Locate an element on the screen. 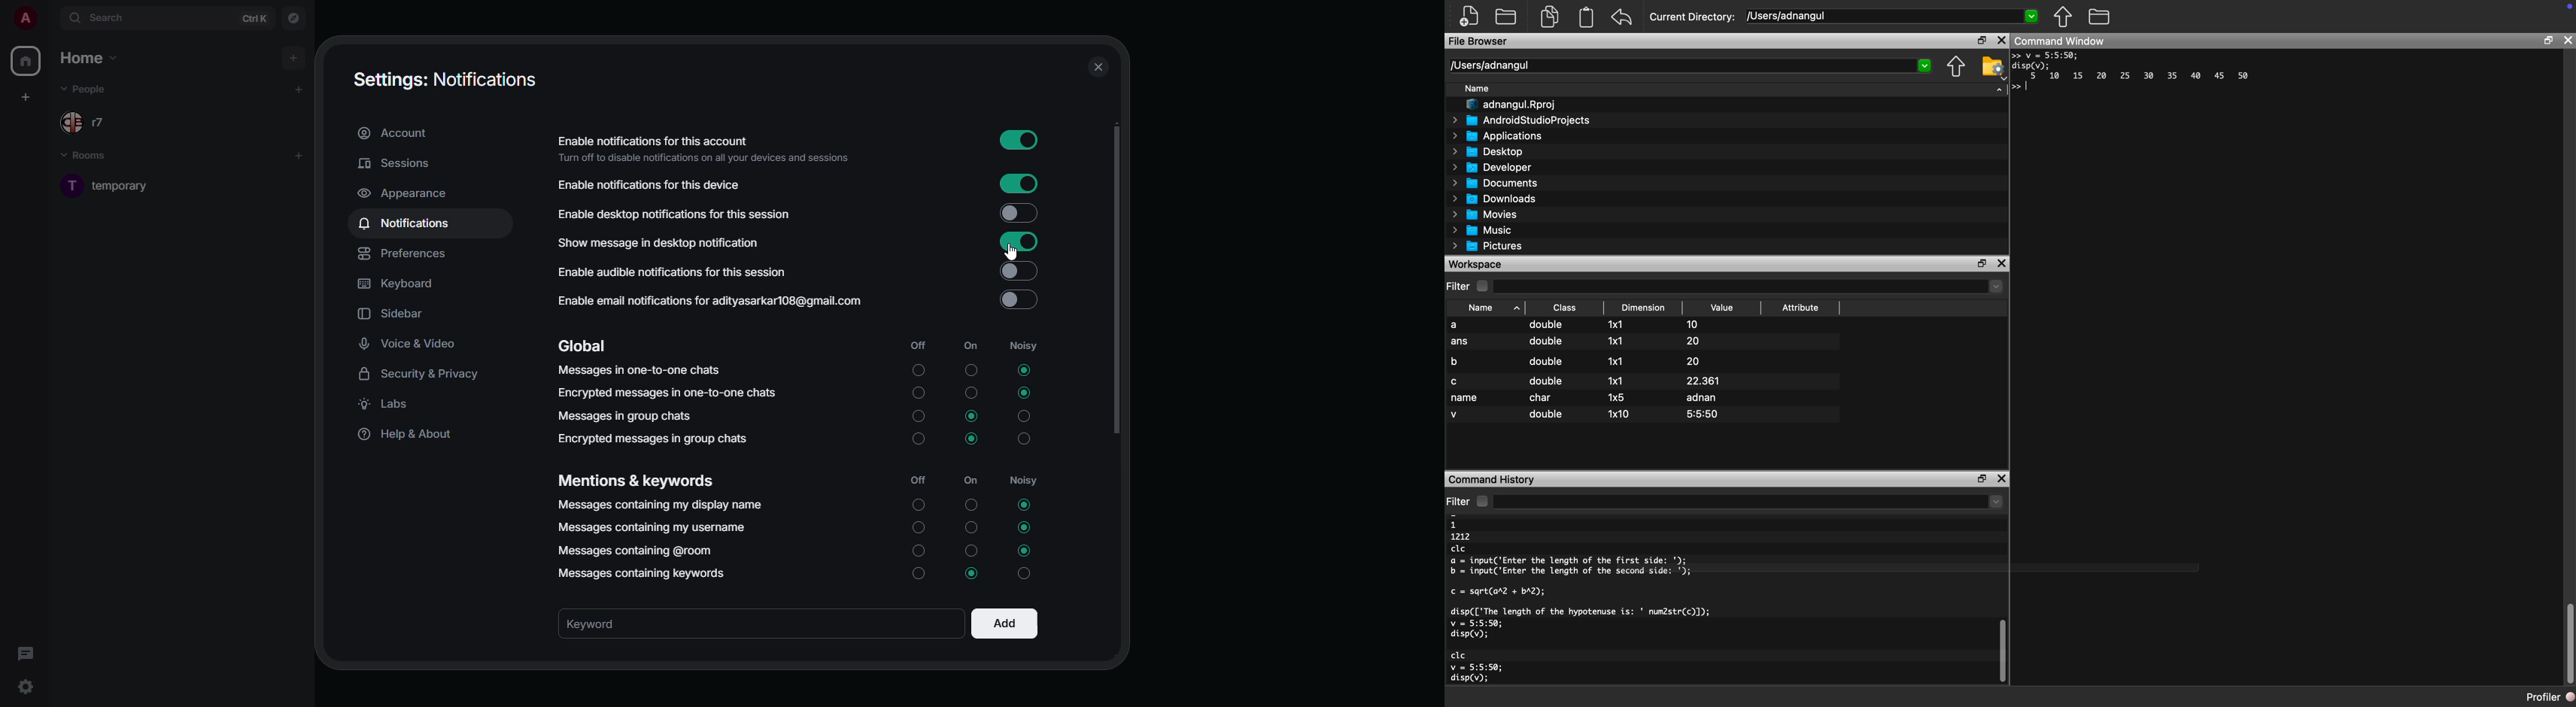 This screenshot has width=2576, height=728. people is located at coordinates (84, 122).